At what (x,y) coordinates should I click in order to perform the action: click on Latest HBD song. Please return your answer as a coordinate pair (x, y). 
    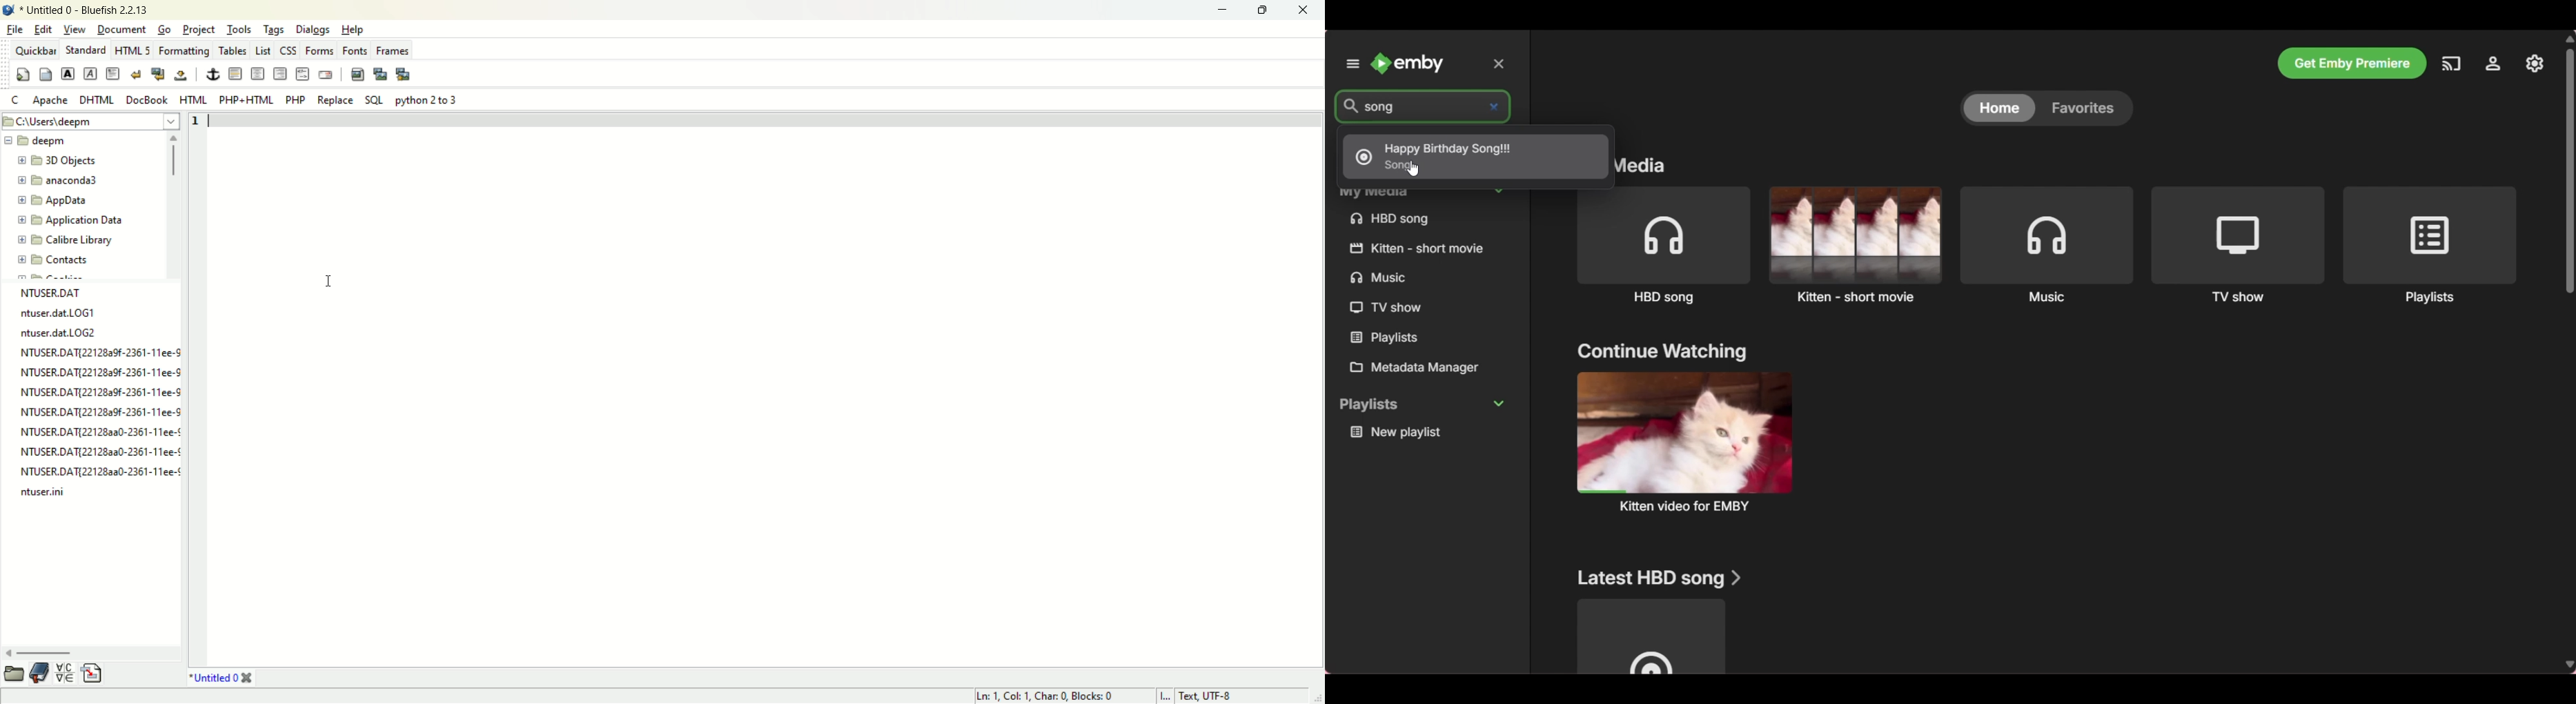
    Looking at the image, I should click on (1660, 578).